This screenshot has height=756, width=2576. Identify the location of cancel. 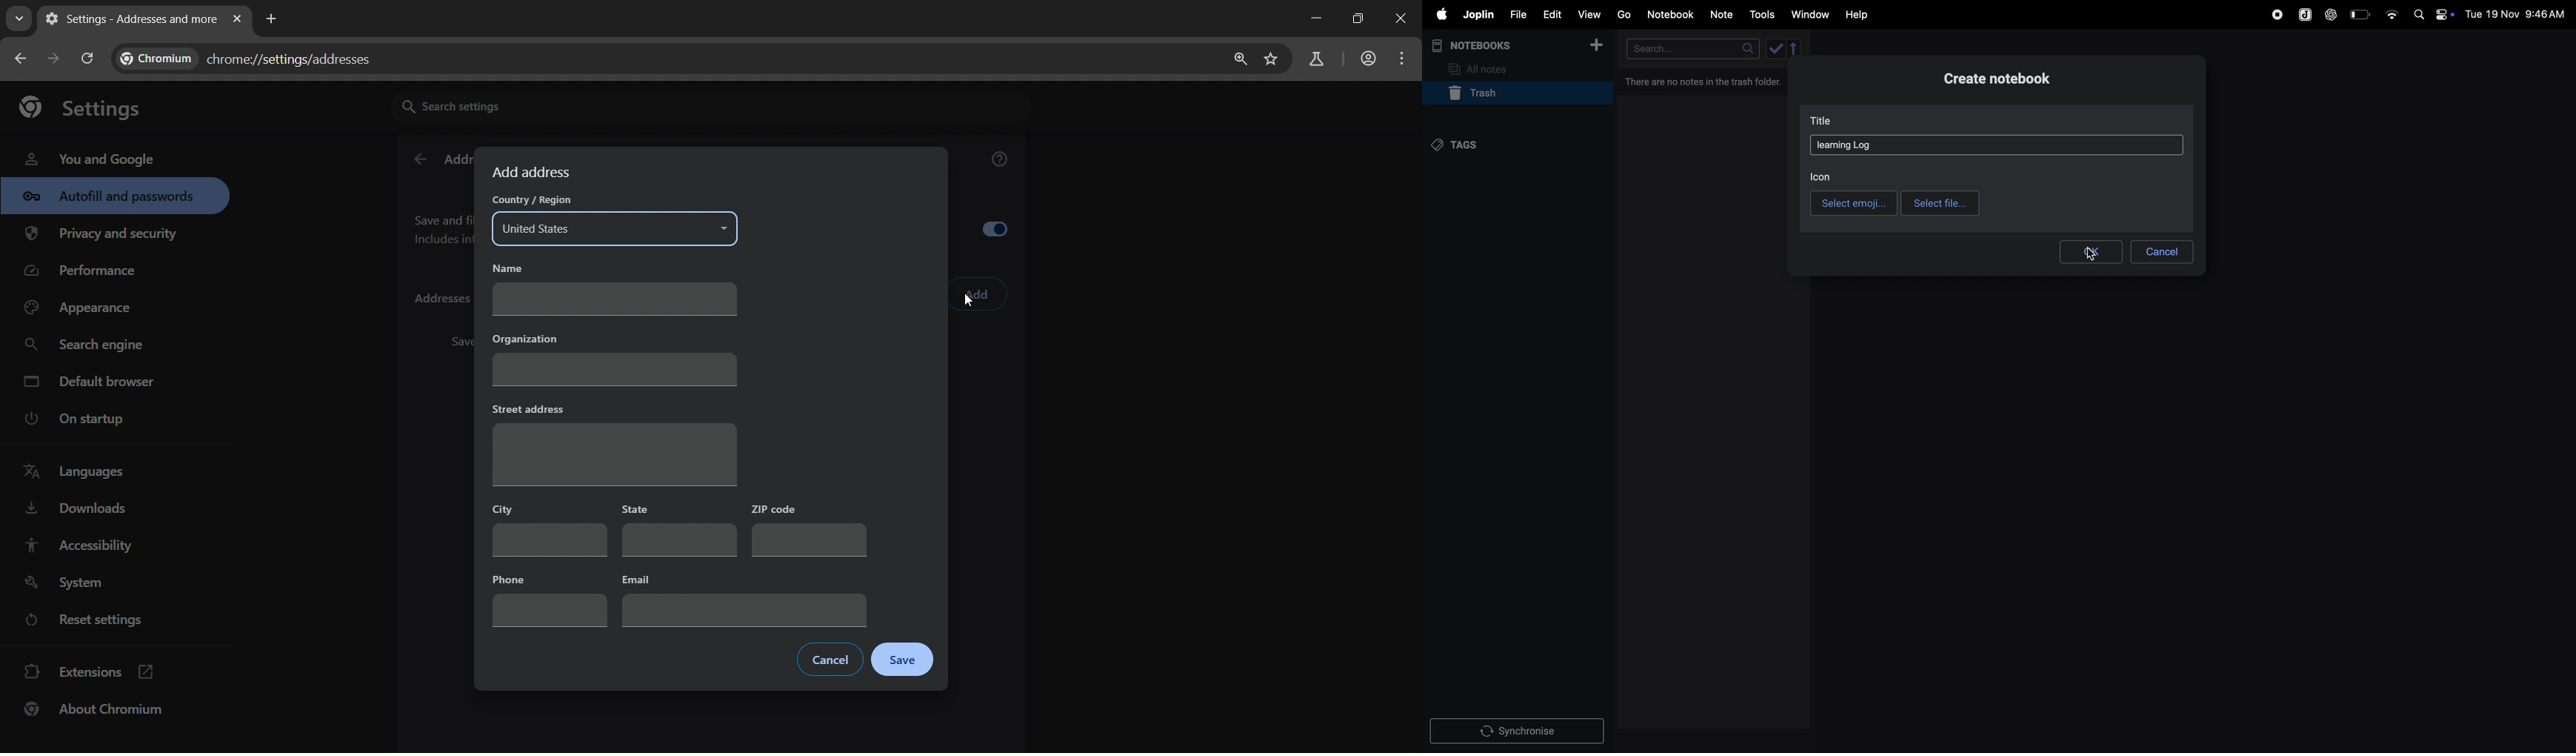
(831, 660).